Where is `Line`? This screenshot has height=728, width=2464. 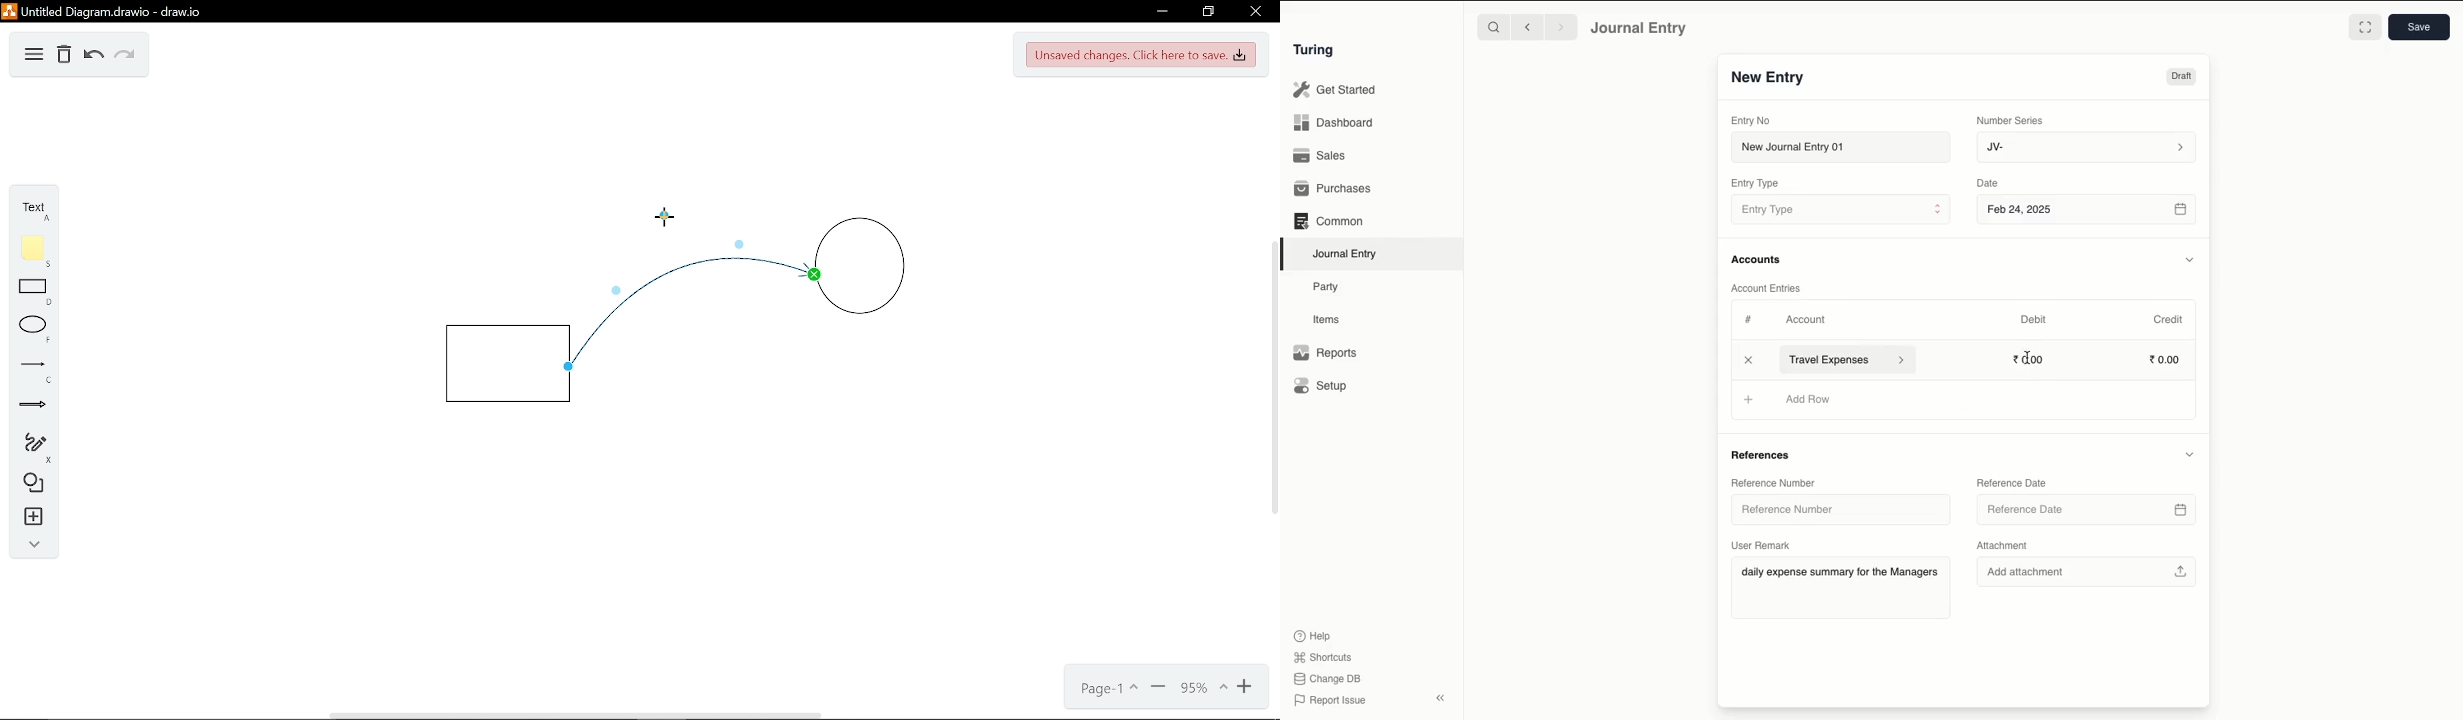
Line is located at coordinates (30, 367).